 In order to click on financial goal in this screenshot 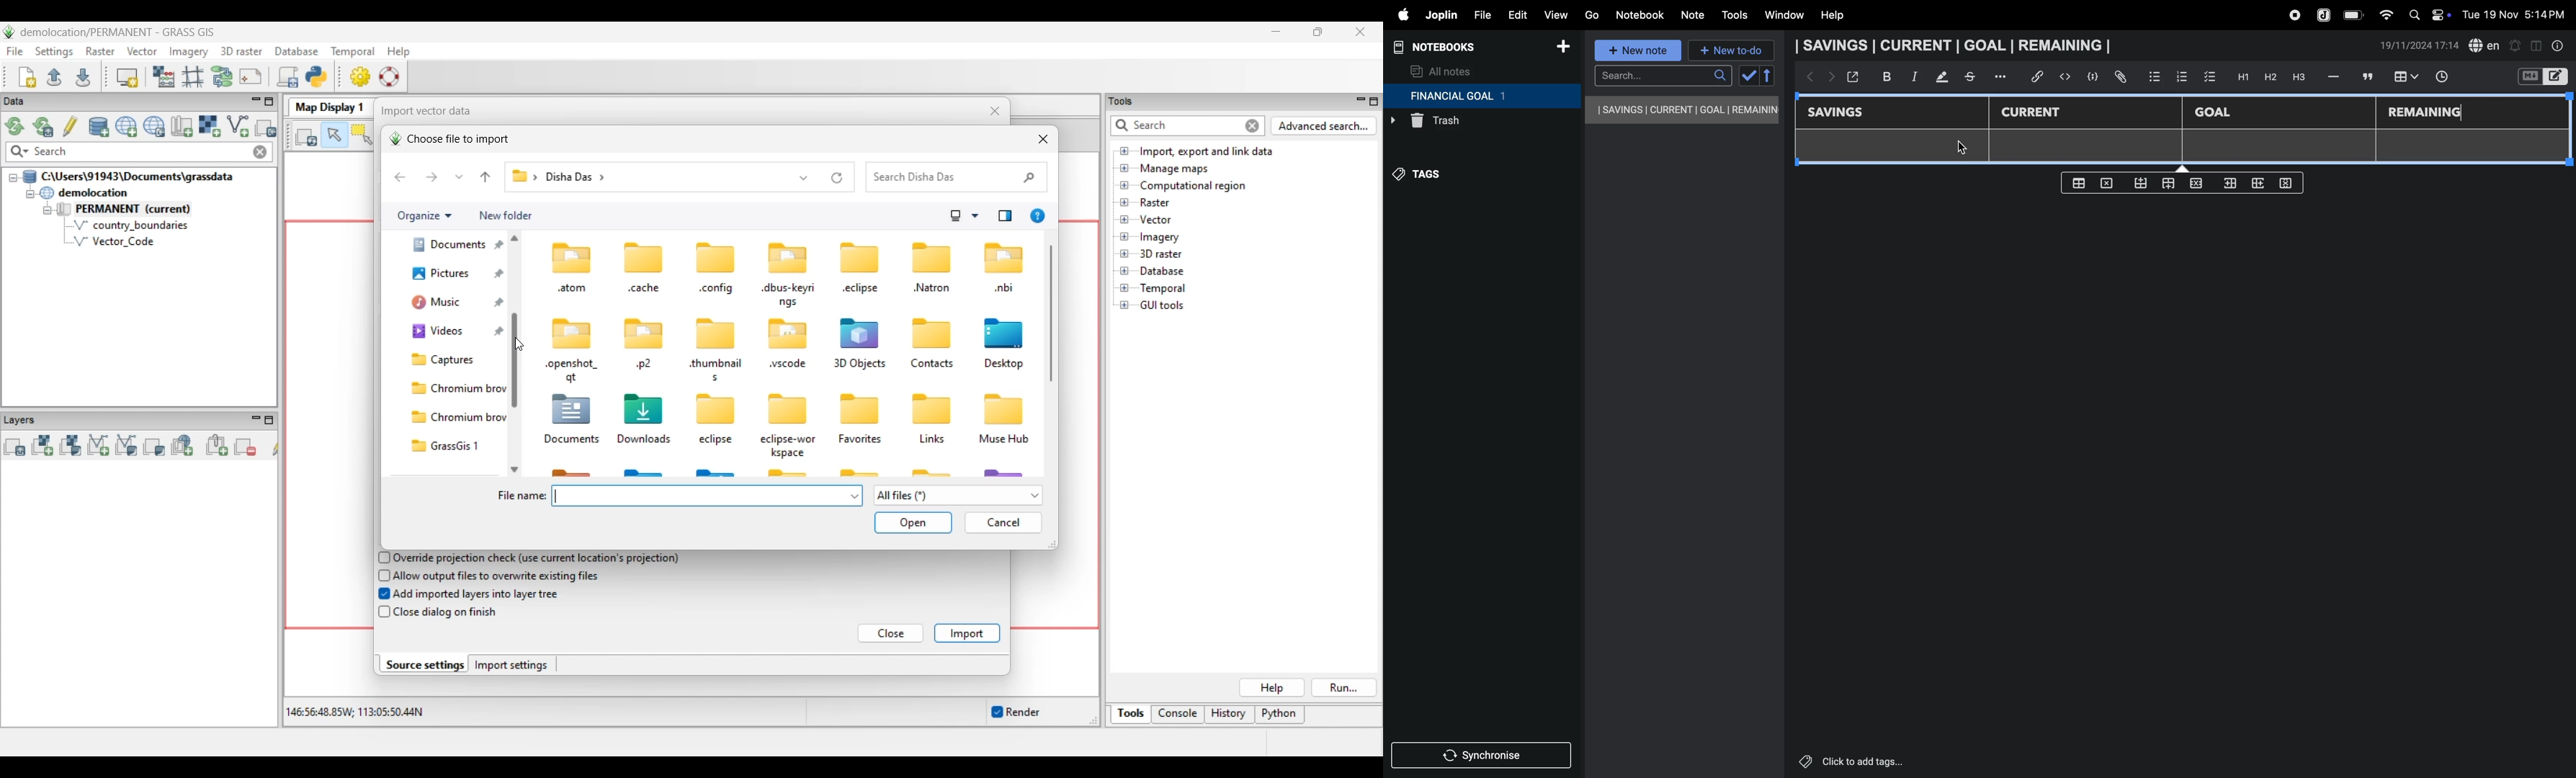, I will do `click(1482, 96)`.